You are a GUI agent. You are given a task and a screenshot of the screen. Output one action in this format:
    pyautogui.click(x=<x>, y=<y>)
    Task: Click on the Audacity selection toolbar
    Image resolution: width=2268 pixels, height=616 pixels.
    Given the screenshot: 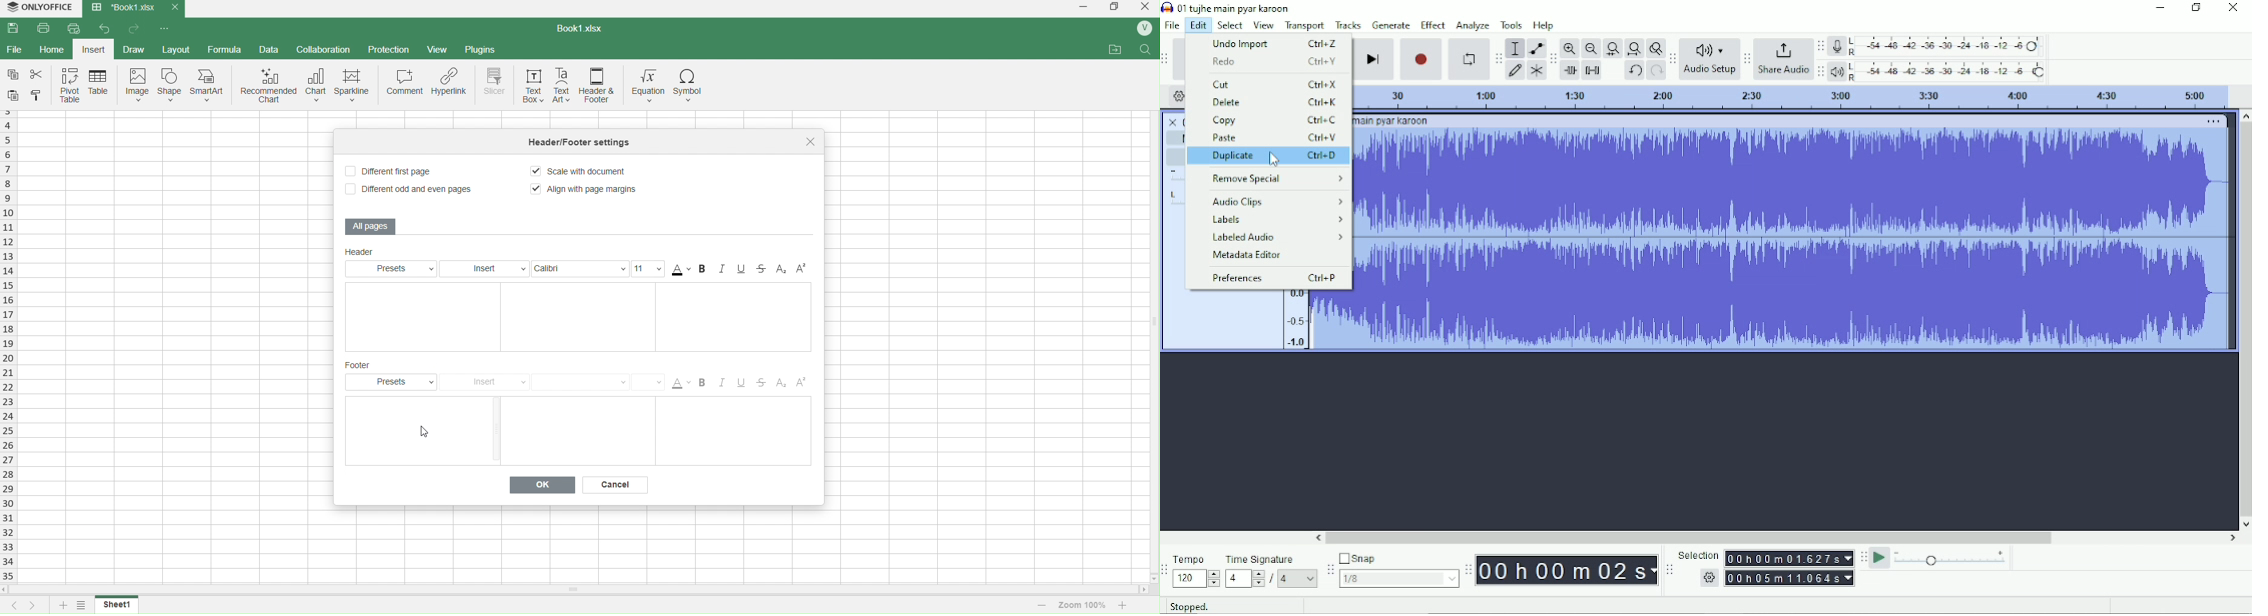 What is the action you would take?
    pyautogui.click(x=1669, y=570)
    